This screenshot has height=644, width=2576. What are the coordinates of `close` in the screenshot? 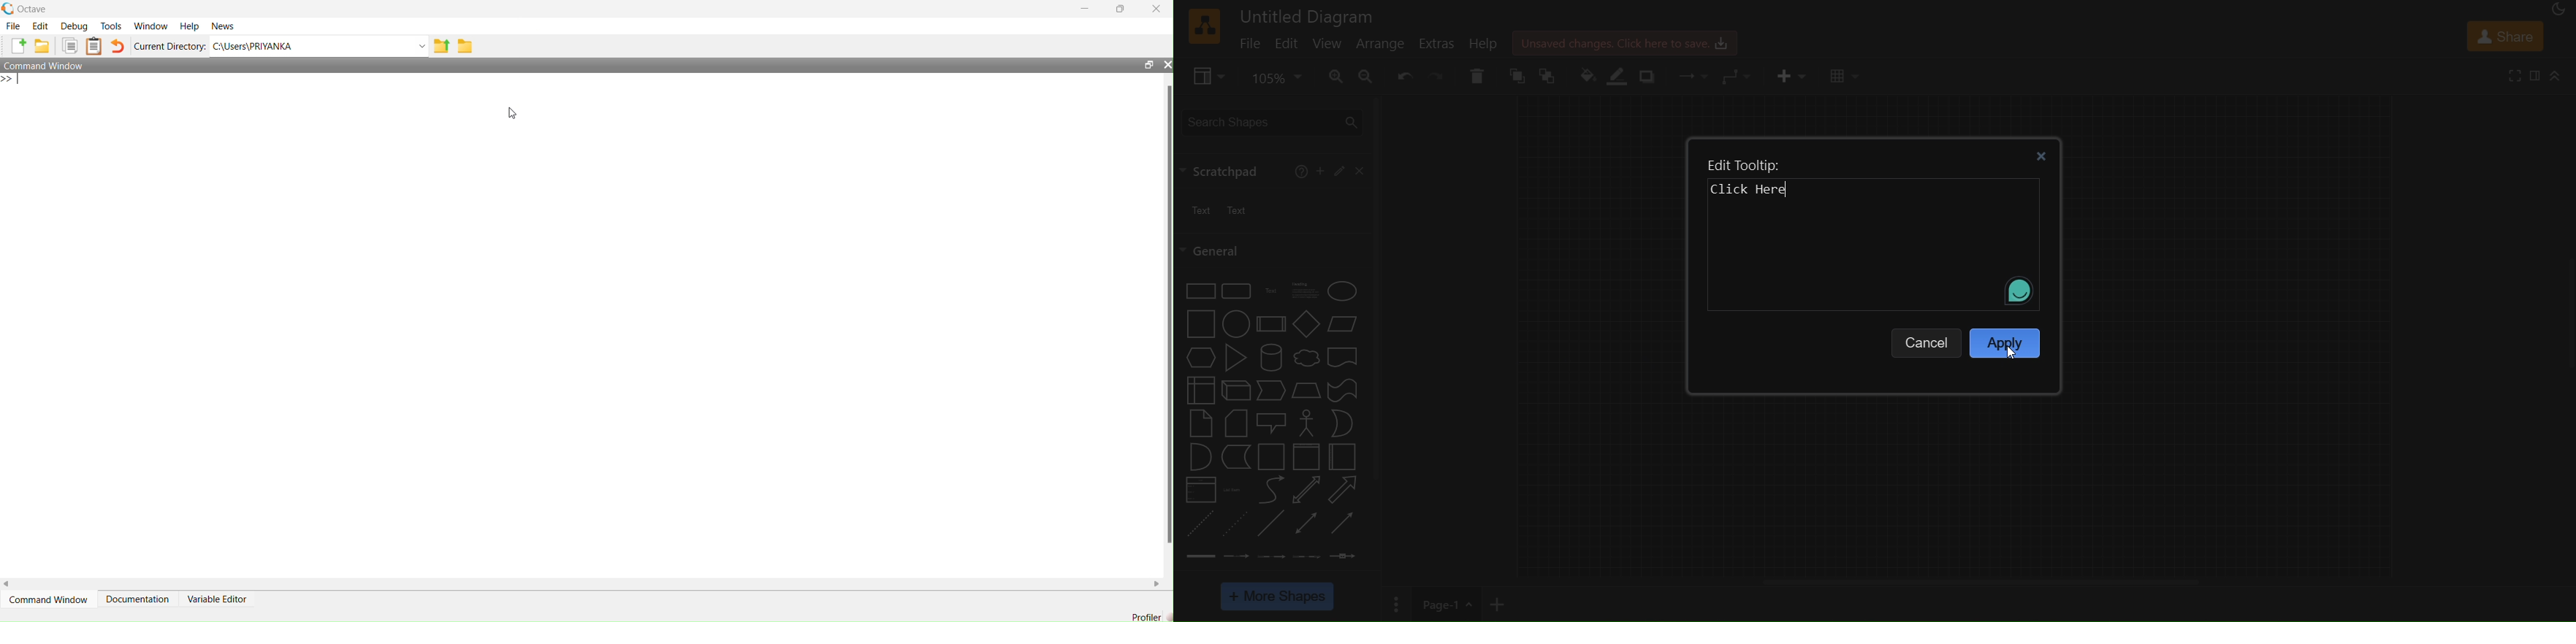 It's located at (1159, 9).